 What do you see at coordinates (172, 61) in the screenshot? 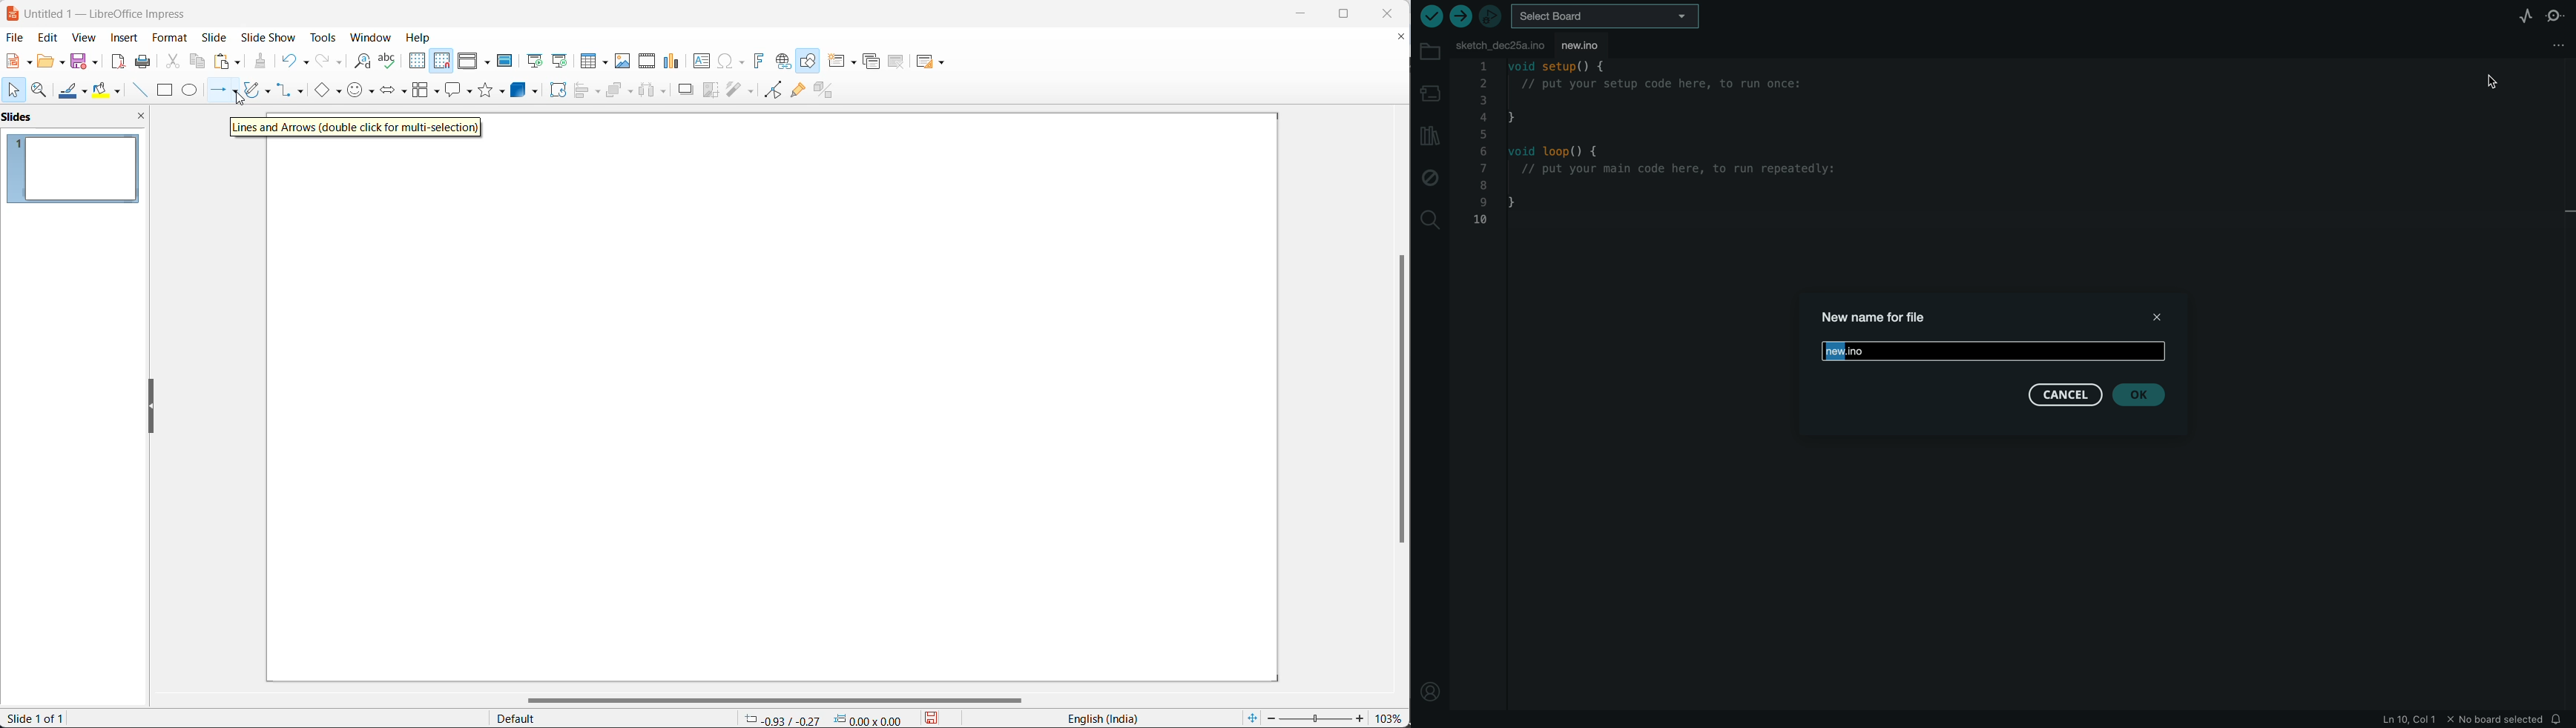
I see `cut` at bounding box center [172, 61].